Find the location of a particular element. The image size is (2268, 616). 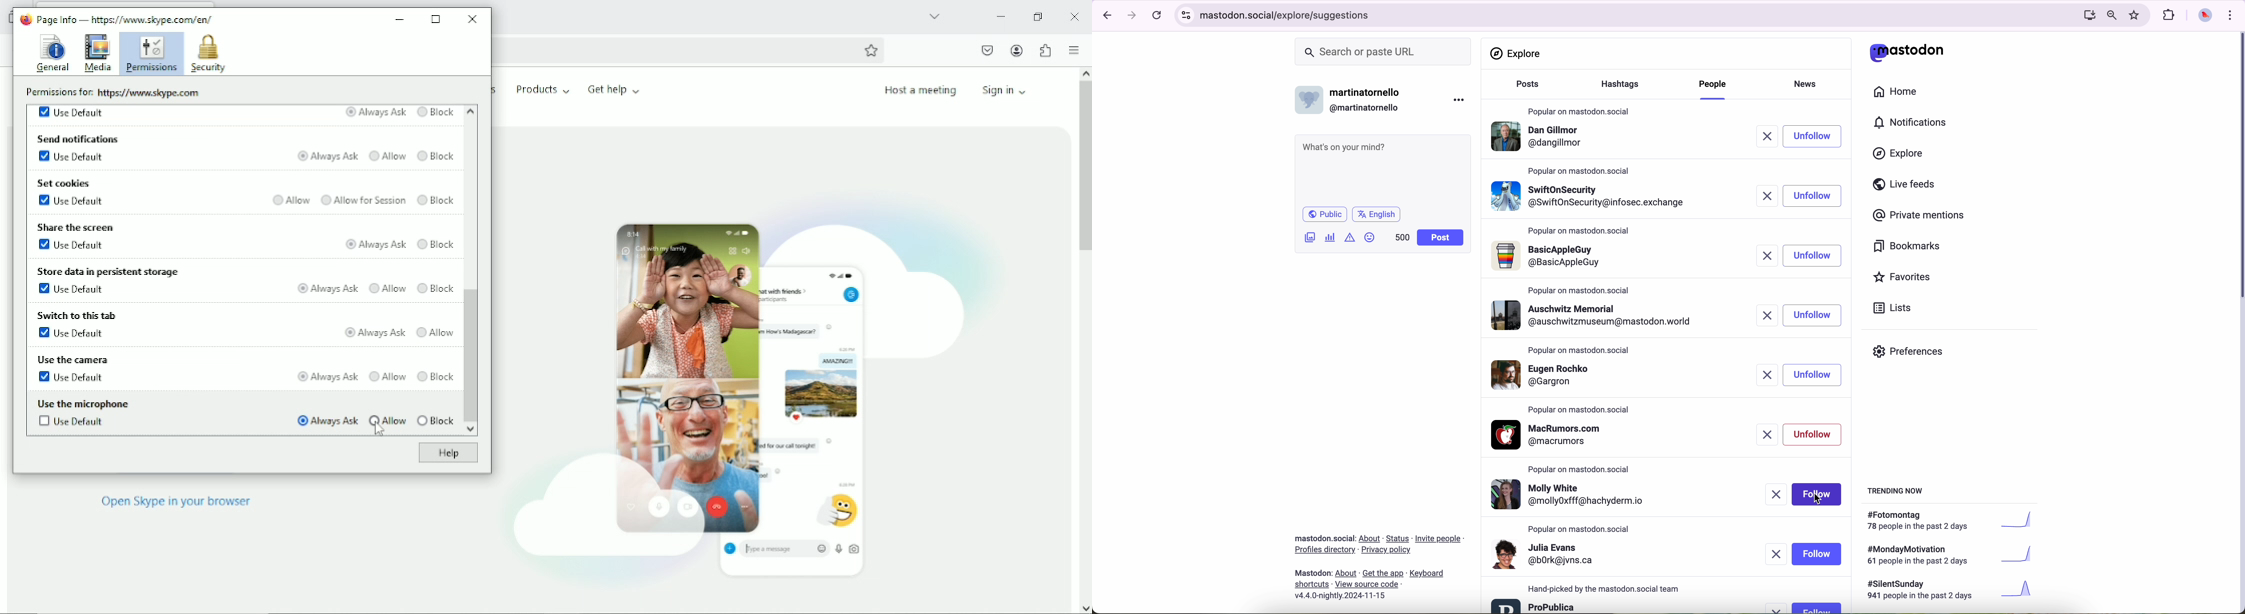

Use default is located at coordinates (70, 290).